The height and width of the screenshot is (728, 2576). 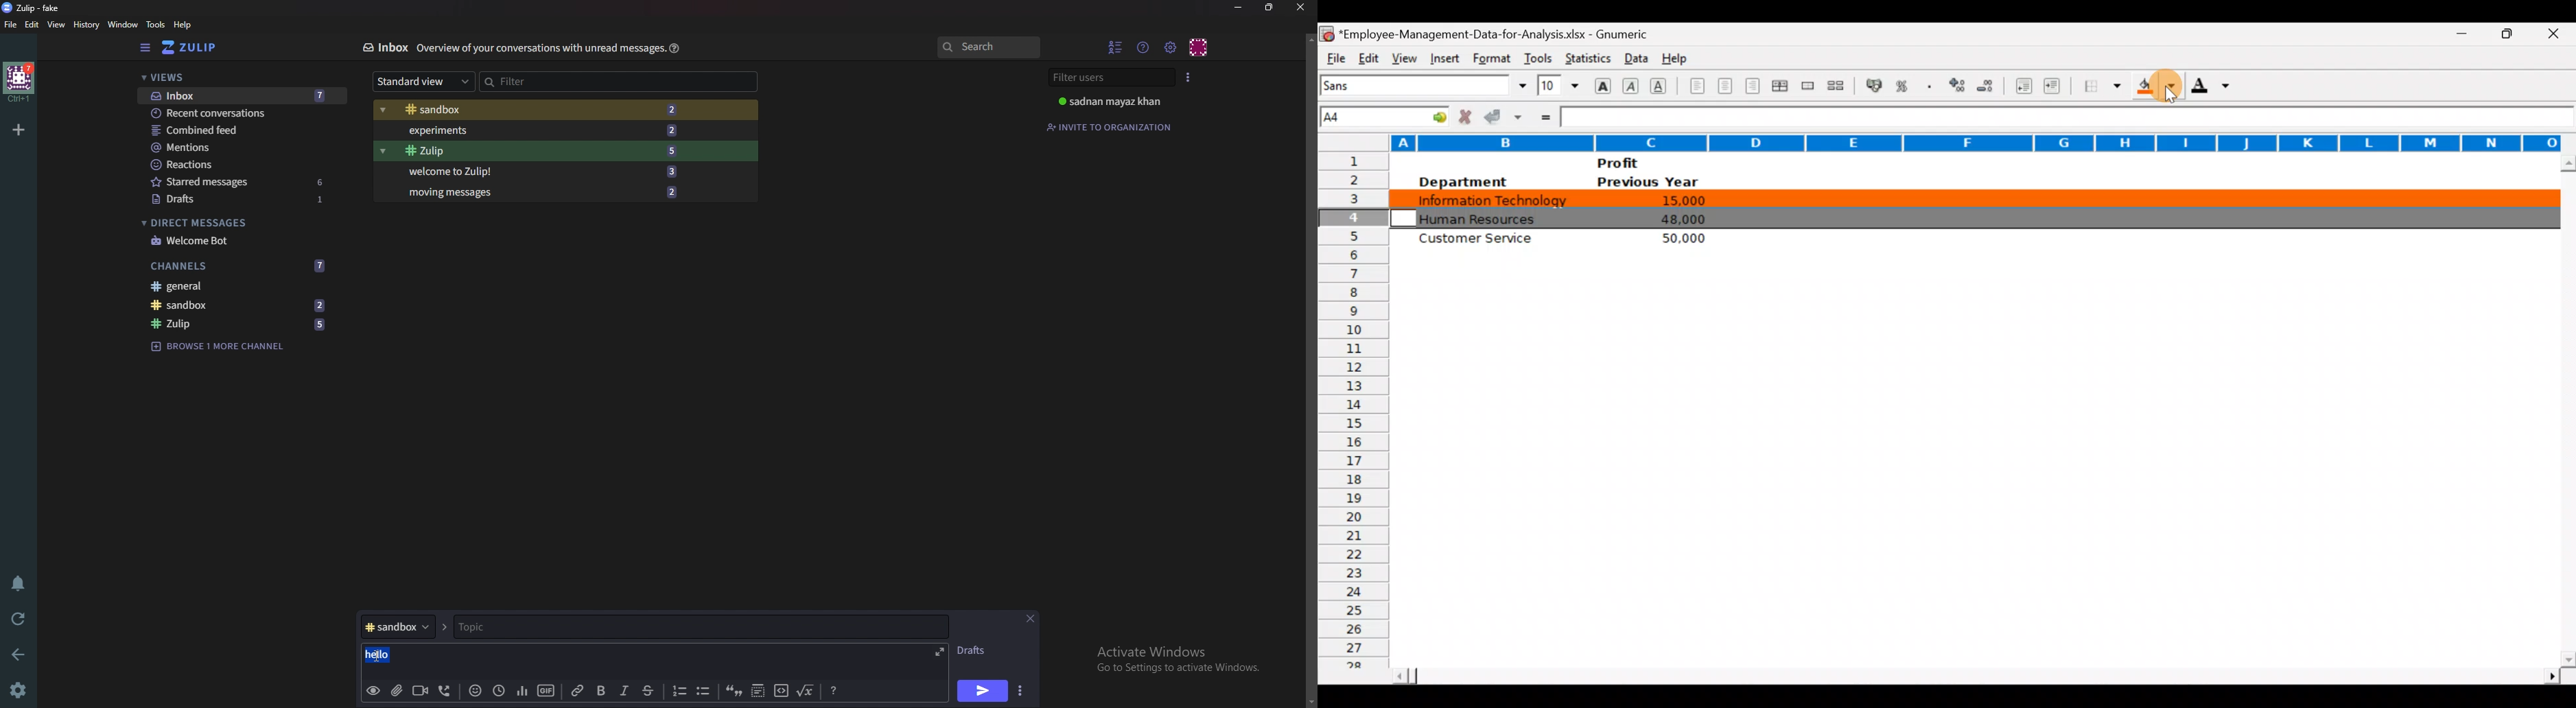 What do you see at coordinates (2558, 35) in the screenshot?
I see `Close` at bounding box center [2558, 35].